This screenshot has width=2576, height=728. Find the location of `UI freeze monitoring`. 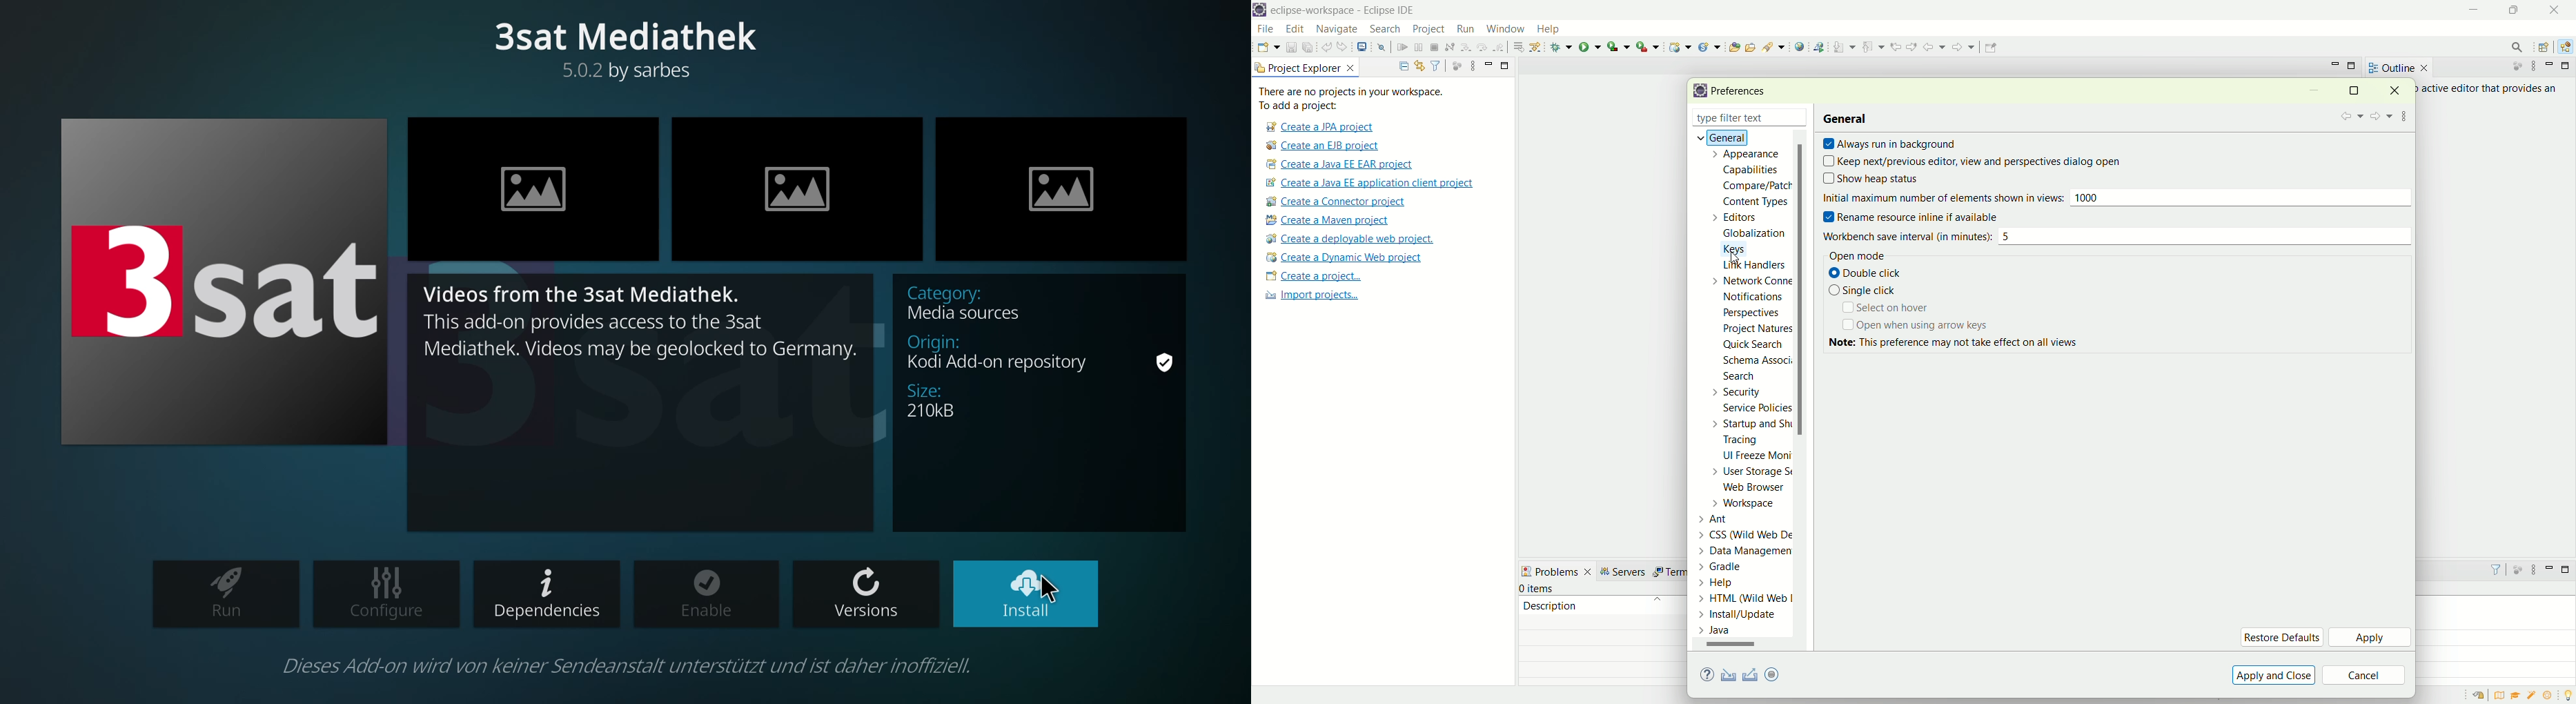

UI freeze monitoring is located at coordinates (1756, 457).